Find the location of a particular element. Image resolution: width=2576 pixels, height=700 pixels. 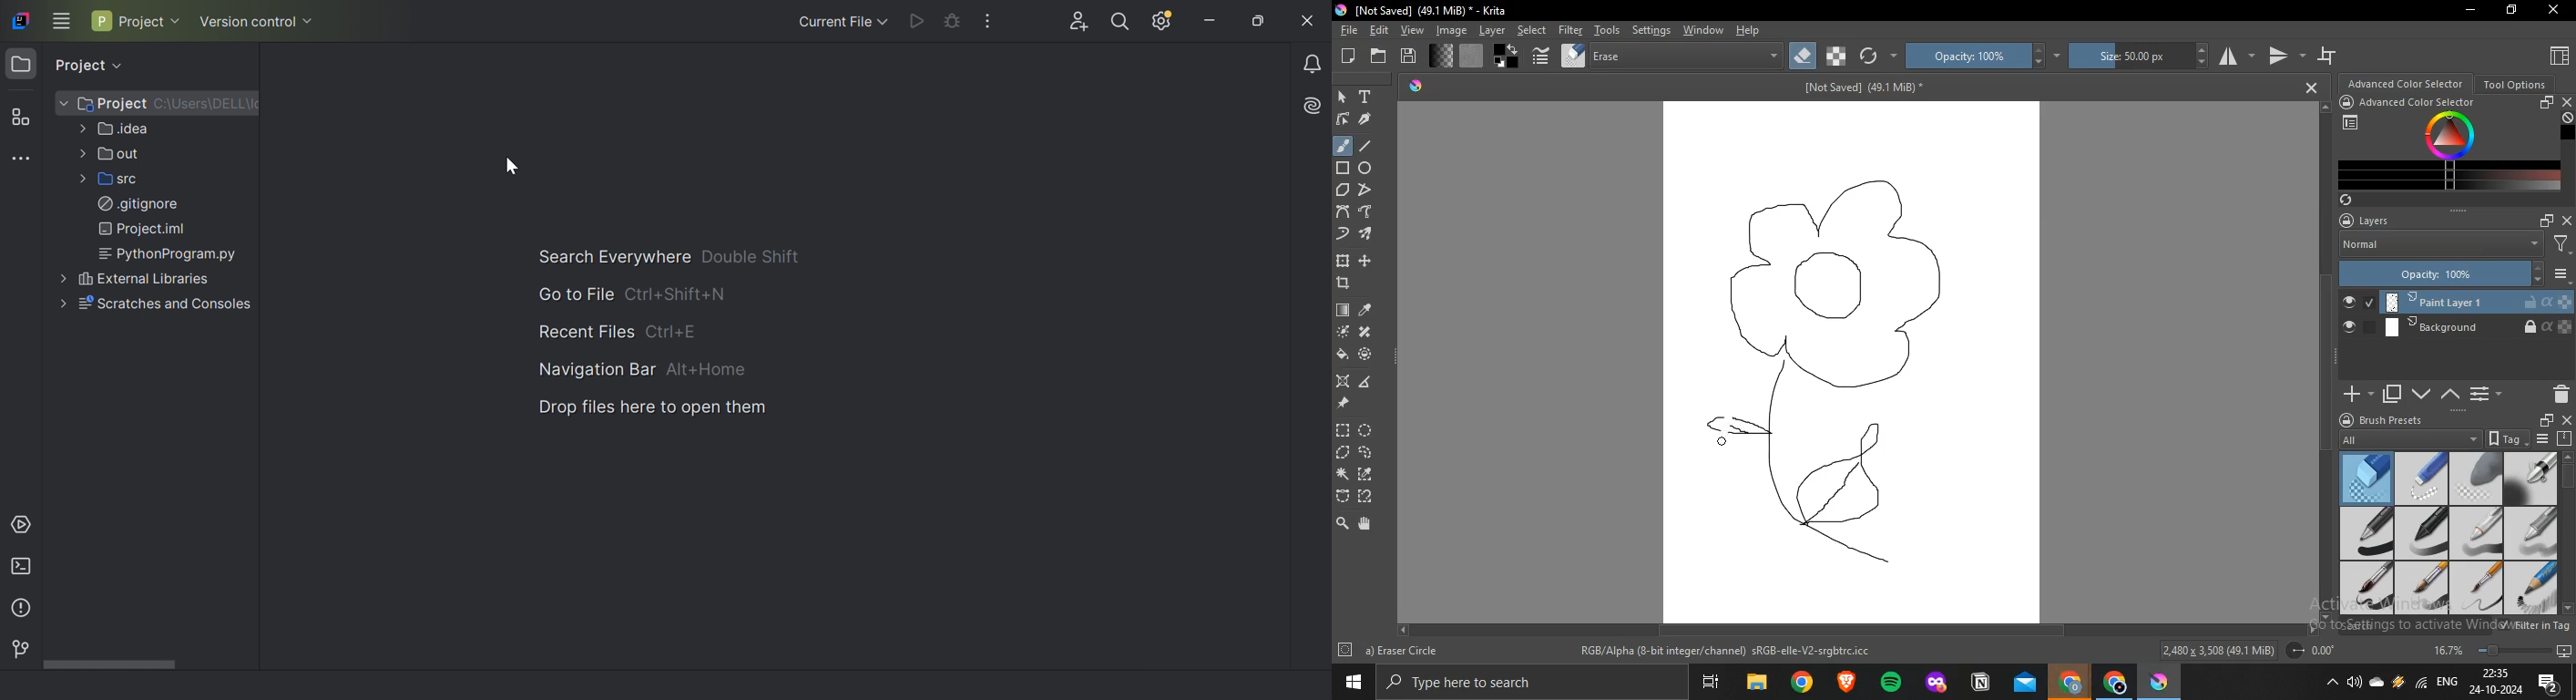

Update available. IDE and Project settings is located at coordinates (1165, 21).